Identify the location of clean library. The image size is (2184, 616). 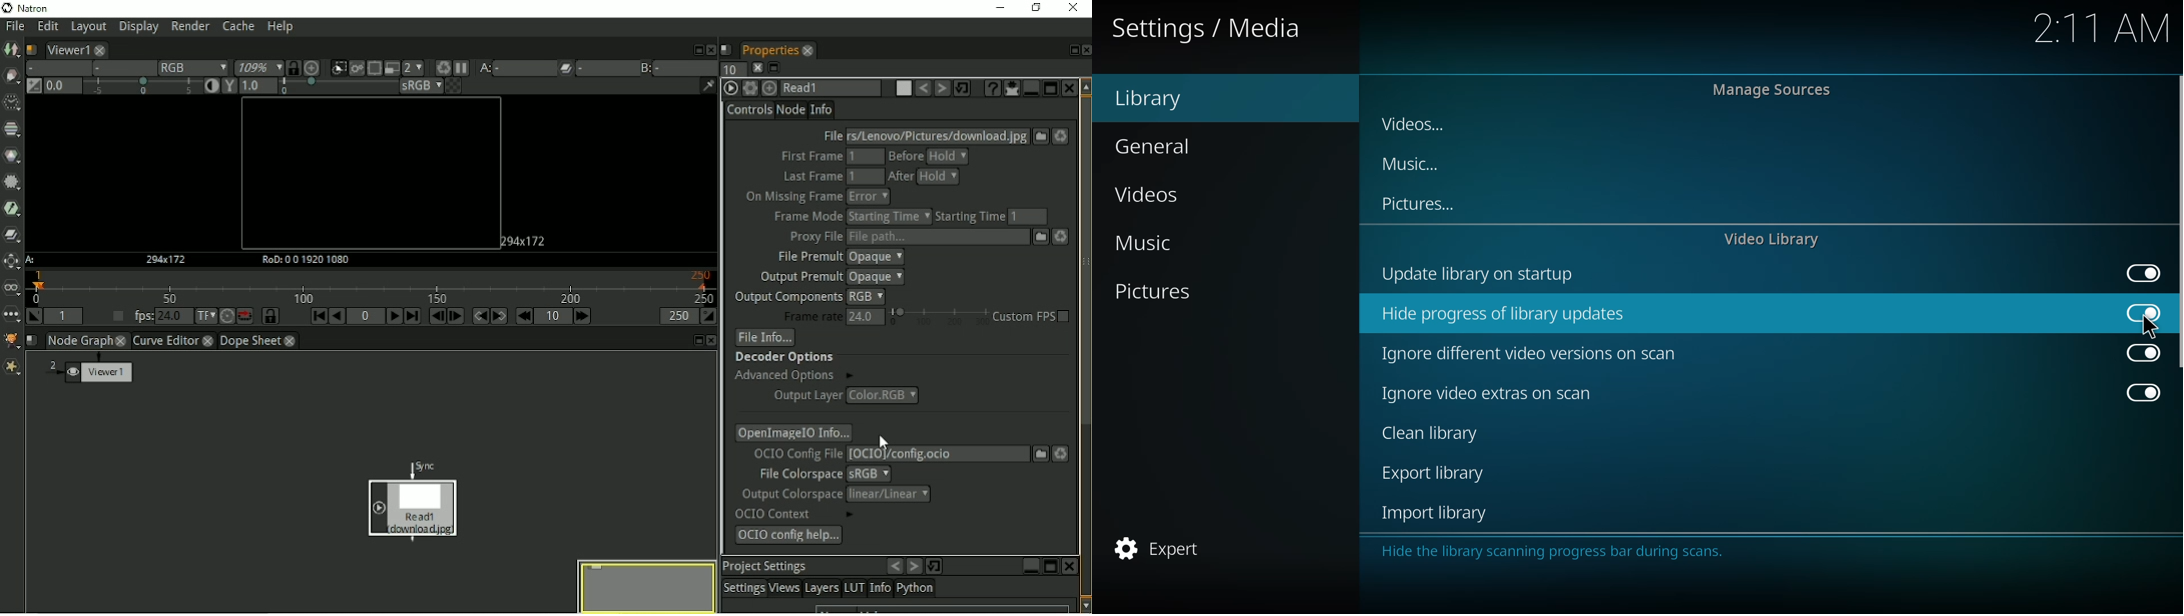
(1429, 434).